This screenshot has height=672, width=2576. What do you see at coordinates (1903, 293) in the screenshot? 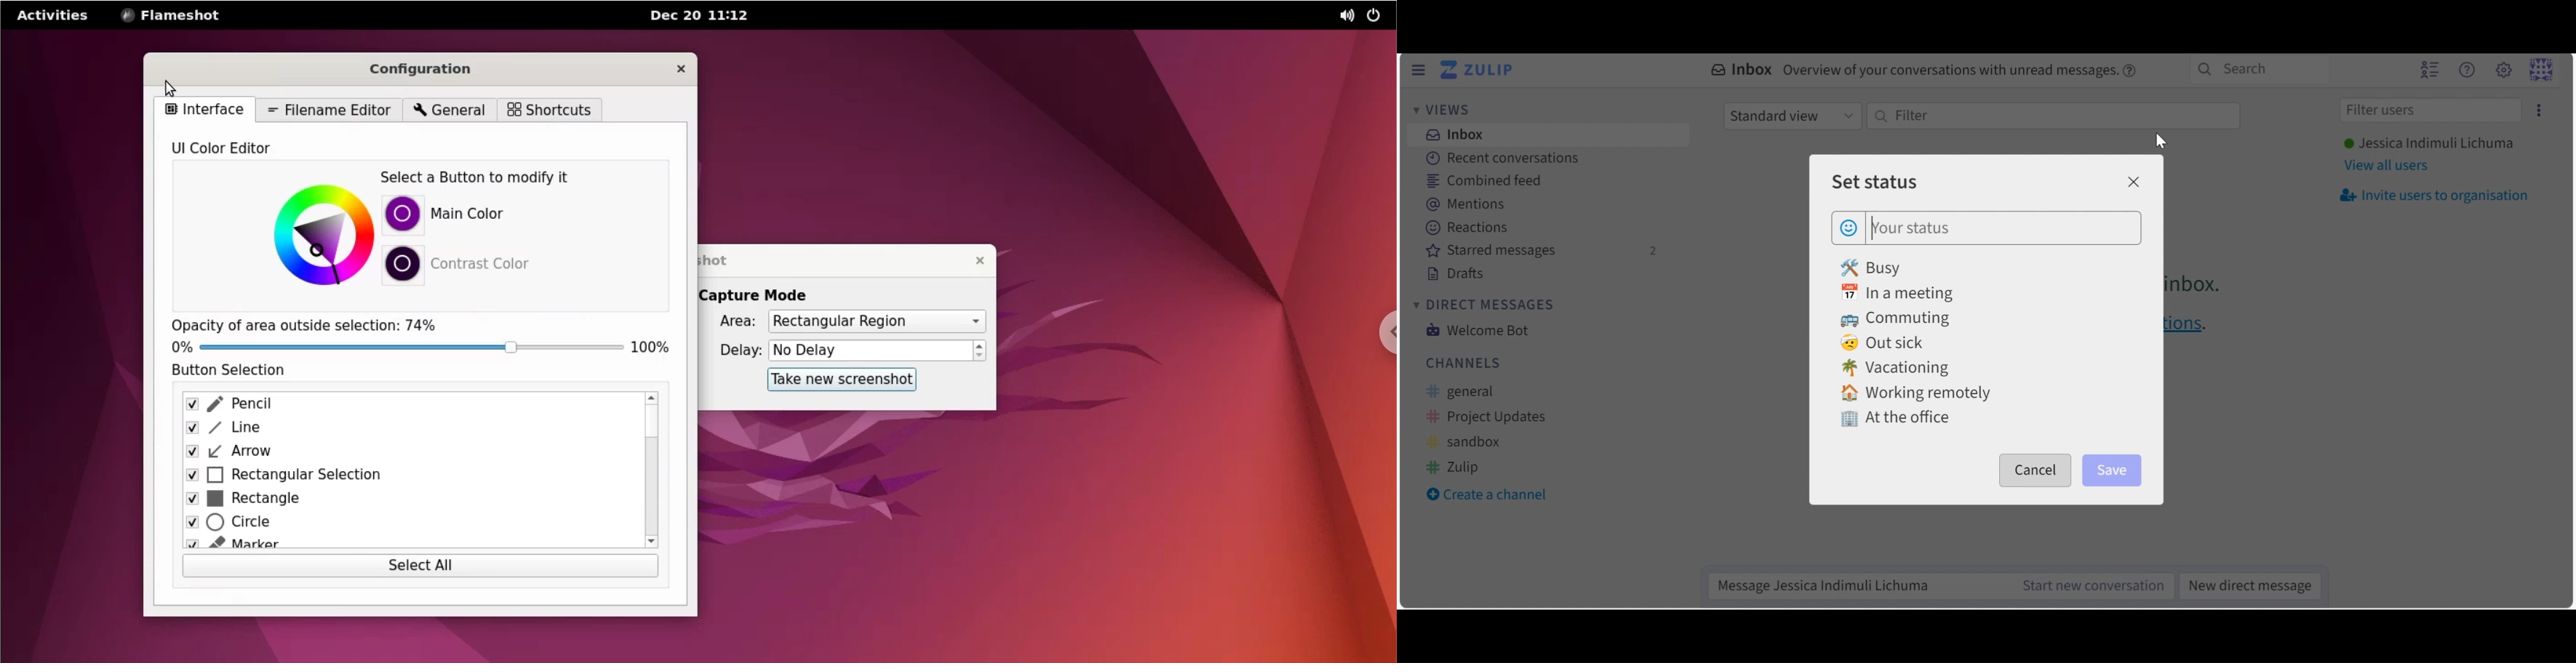
I see `In a meeting` at bounding box center [1903, 293].